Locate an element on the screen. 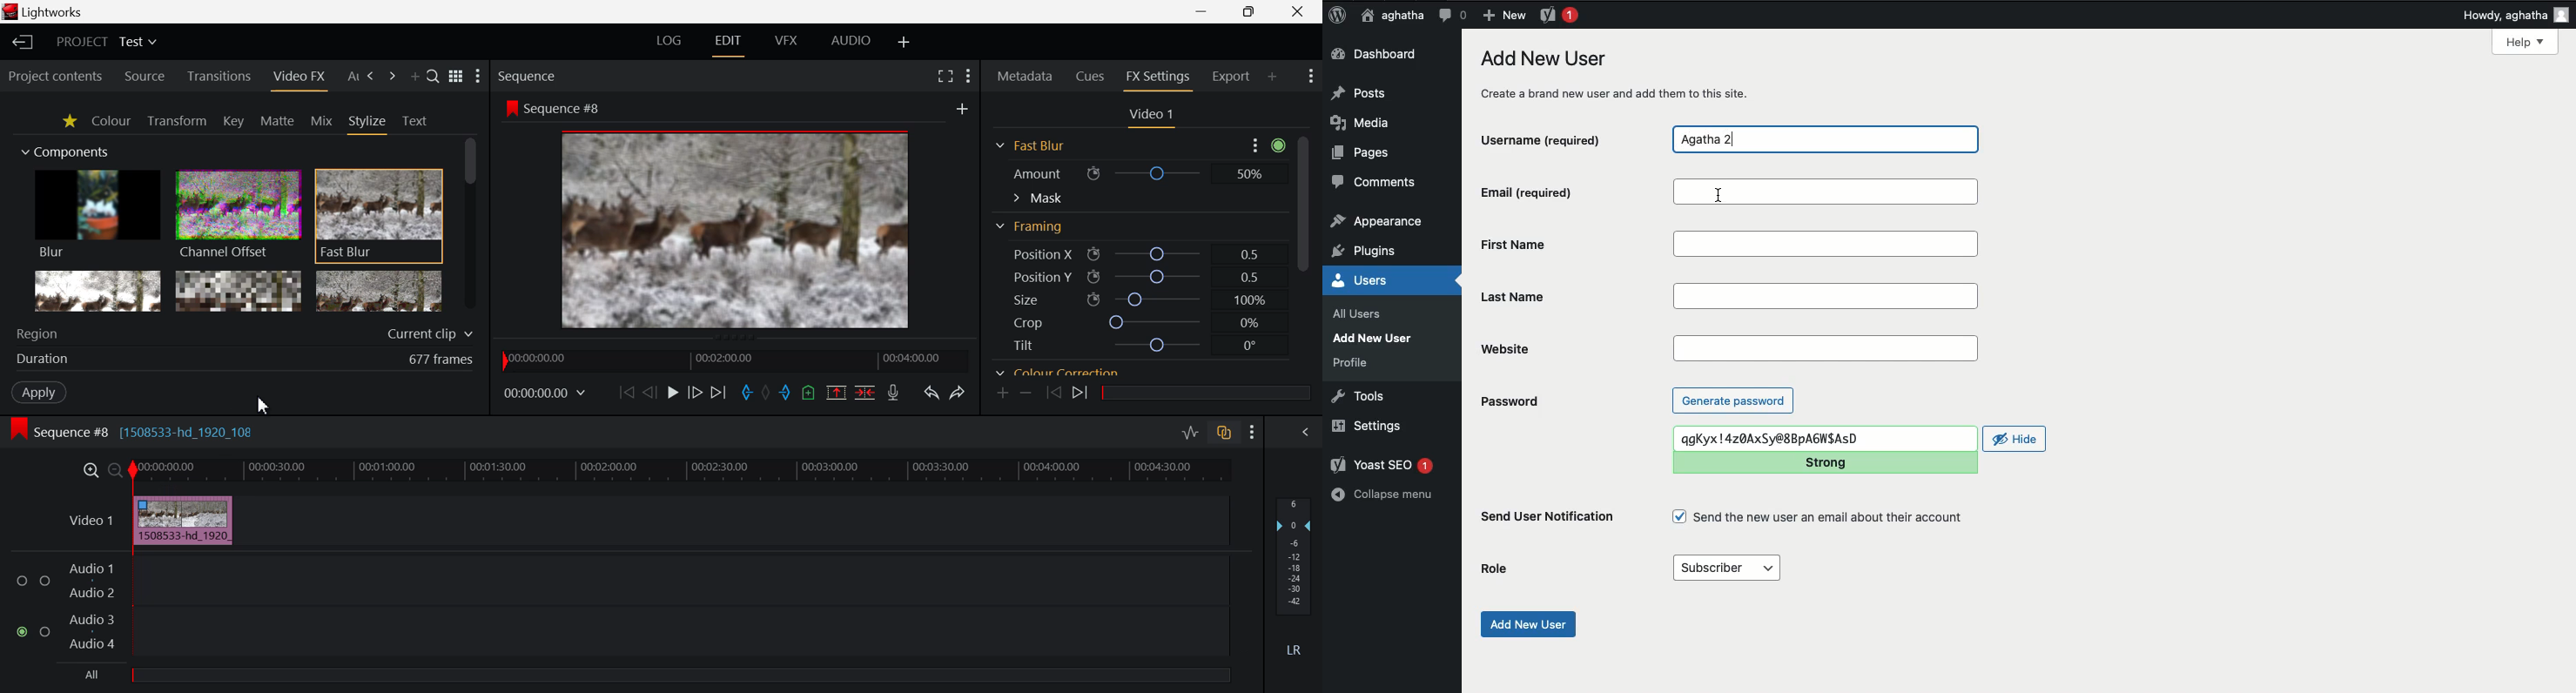 The image size is (2576, 700). Decibel Level is located at coordinates (1294, 579).